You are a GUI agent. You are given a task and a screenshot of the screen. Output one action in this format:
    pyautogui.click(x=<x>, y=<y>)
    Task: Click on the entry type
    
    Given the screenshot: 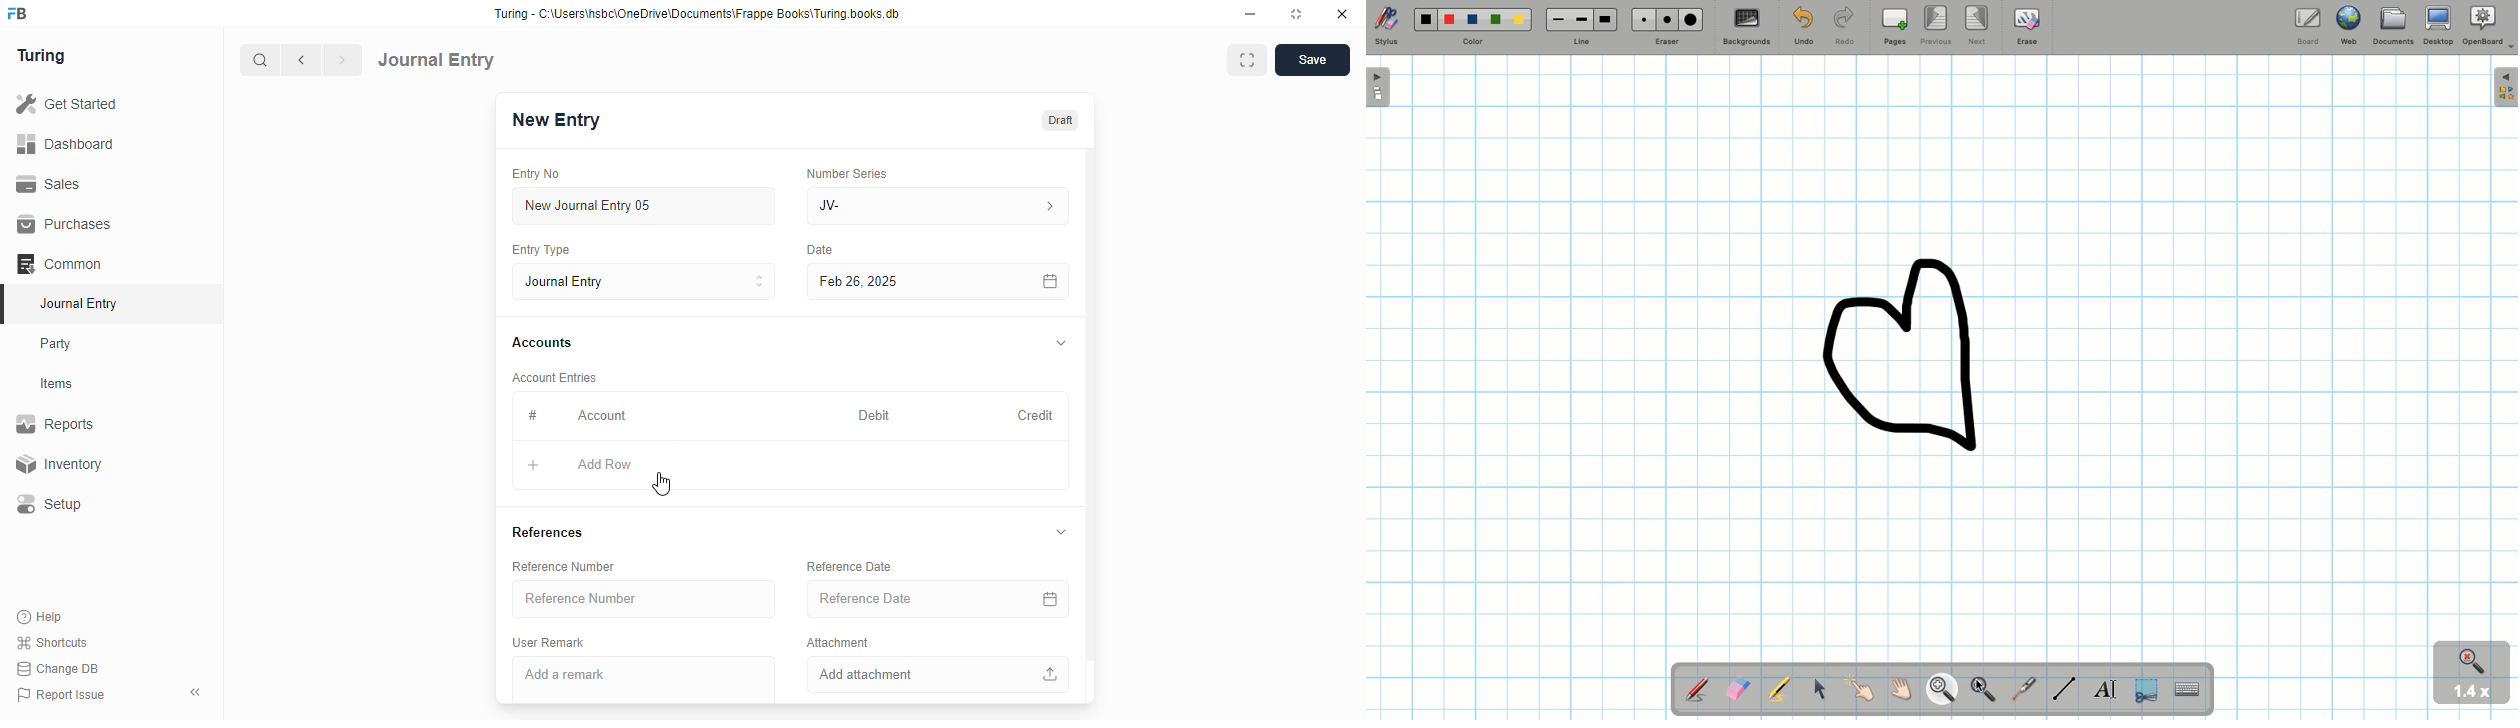 What is the action you would take?
    pyautogui.click(x=541, y=250)
    